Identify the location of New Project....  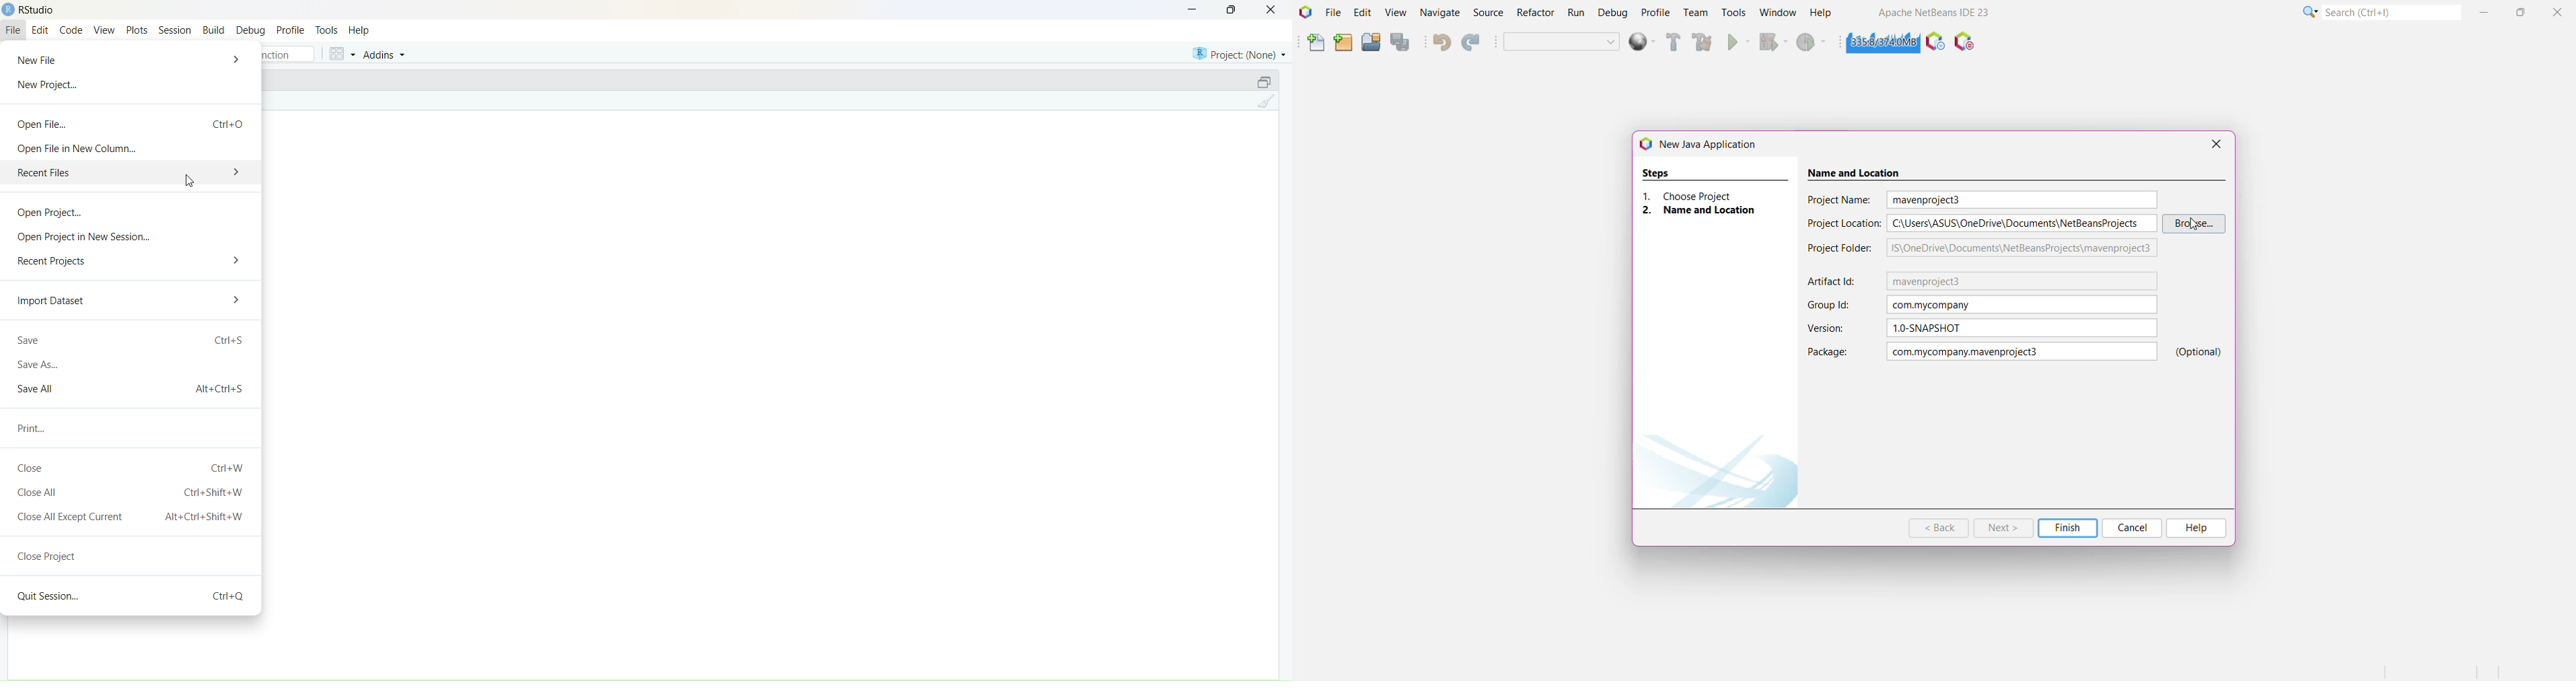
(50, 85).